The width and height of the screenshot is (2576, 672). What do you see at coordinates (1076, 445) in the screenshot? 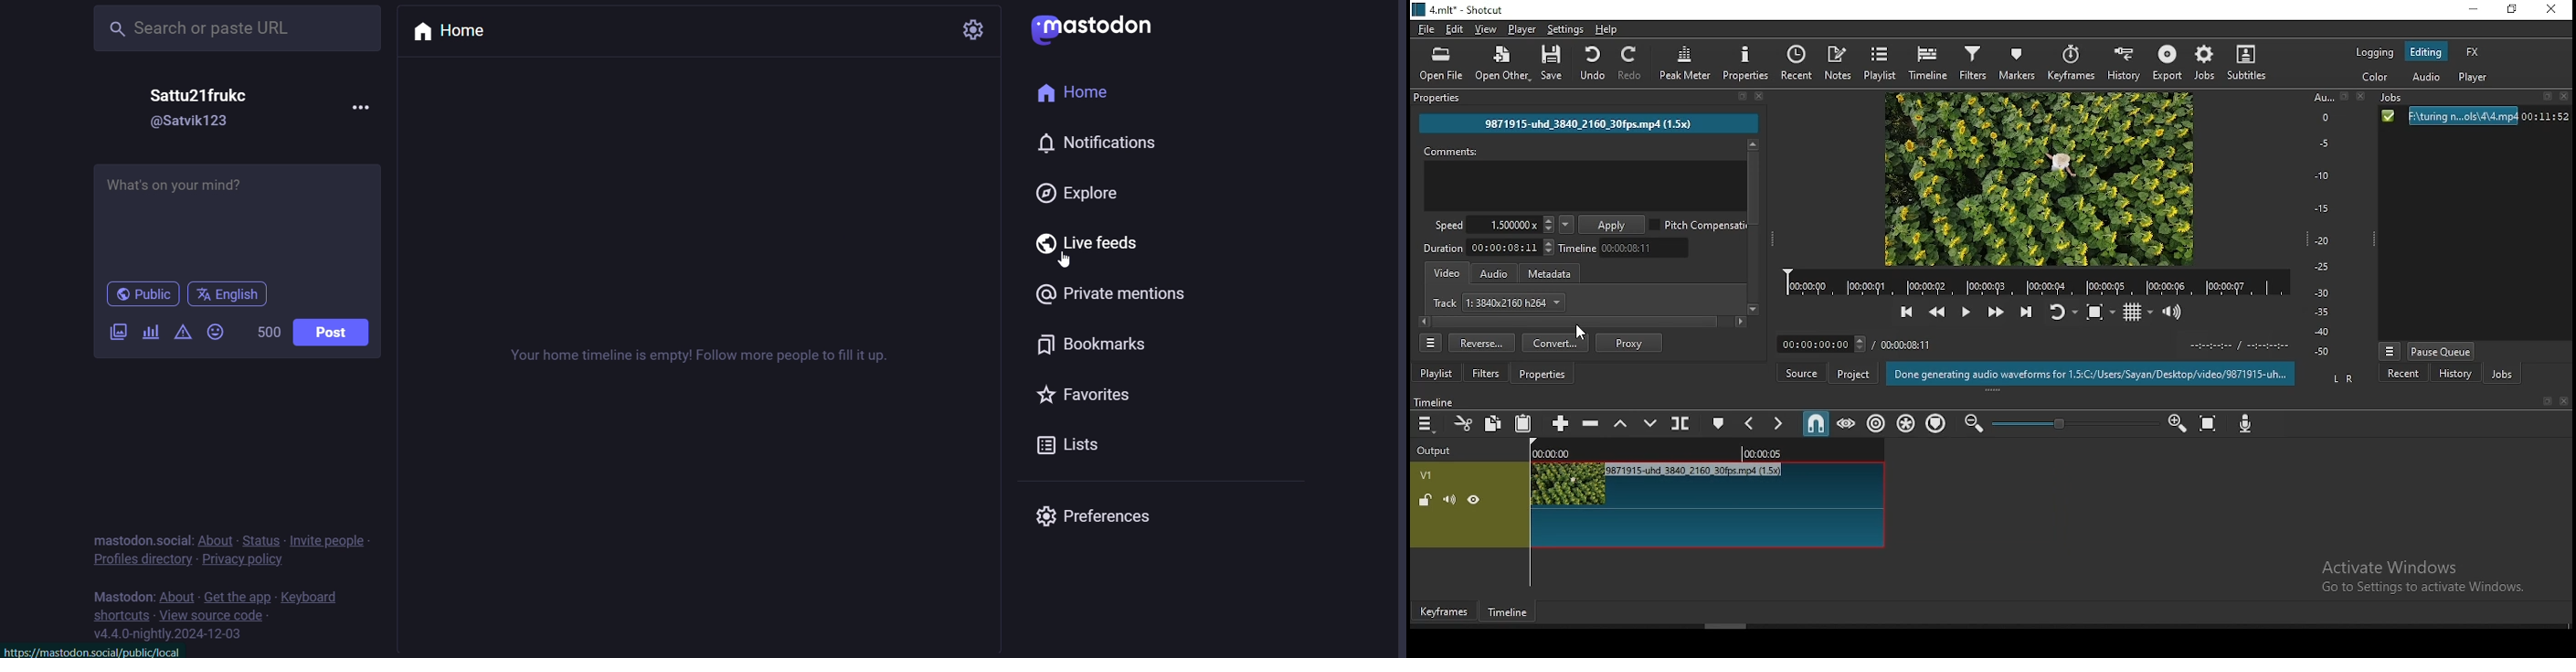
I see `lists` at bounding box center [1076, 445].